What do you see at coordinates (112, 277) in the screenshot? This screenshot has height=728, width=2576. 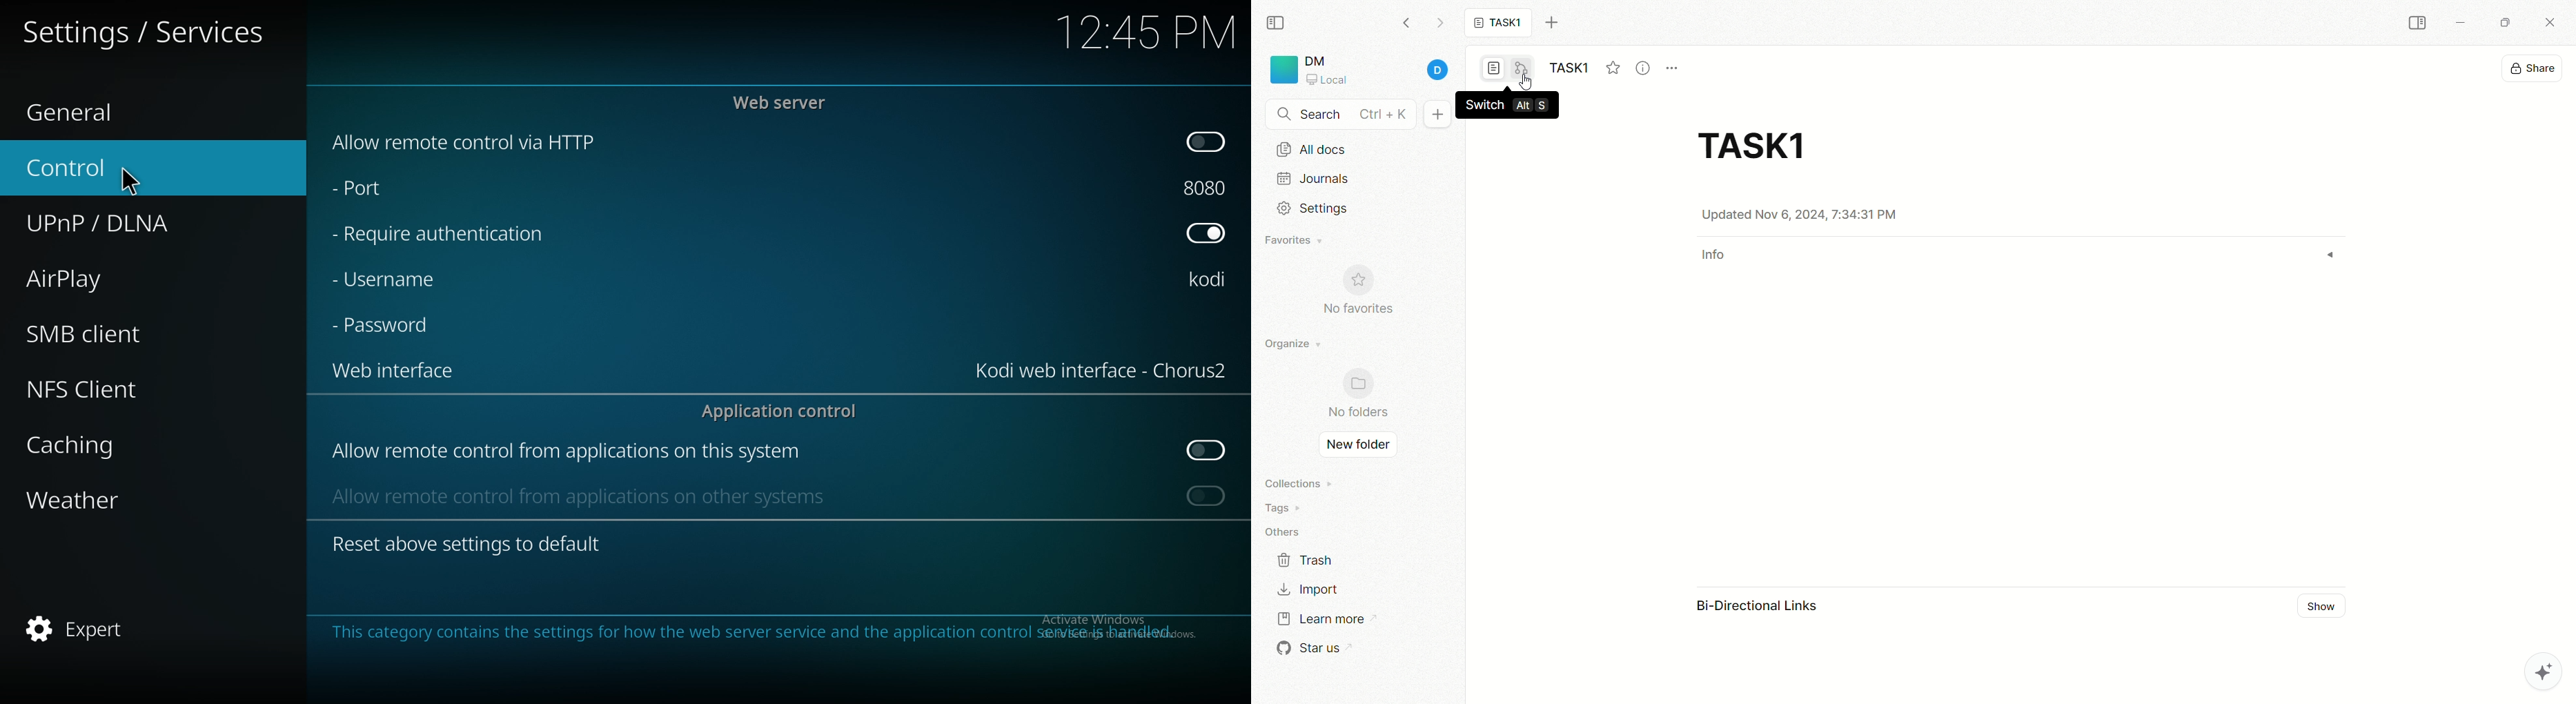 I see `airplay` at bounding box center [112, 277].